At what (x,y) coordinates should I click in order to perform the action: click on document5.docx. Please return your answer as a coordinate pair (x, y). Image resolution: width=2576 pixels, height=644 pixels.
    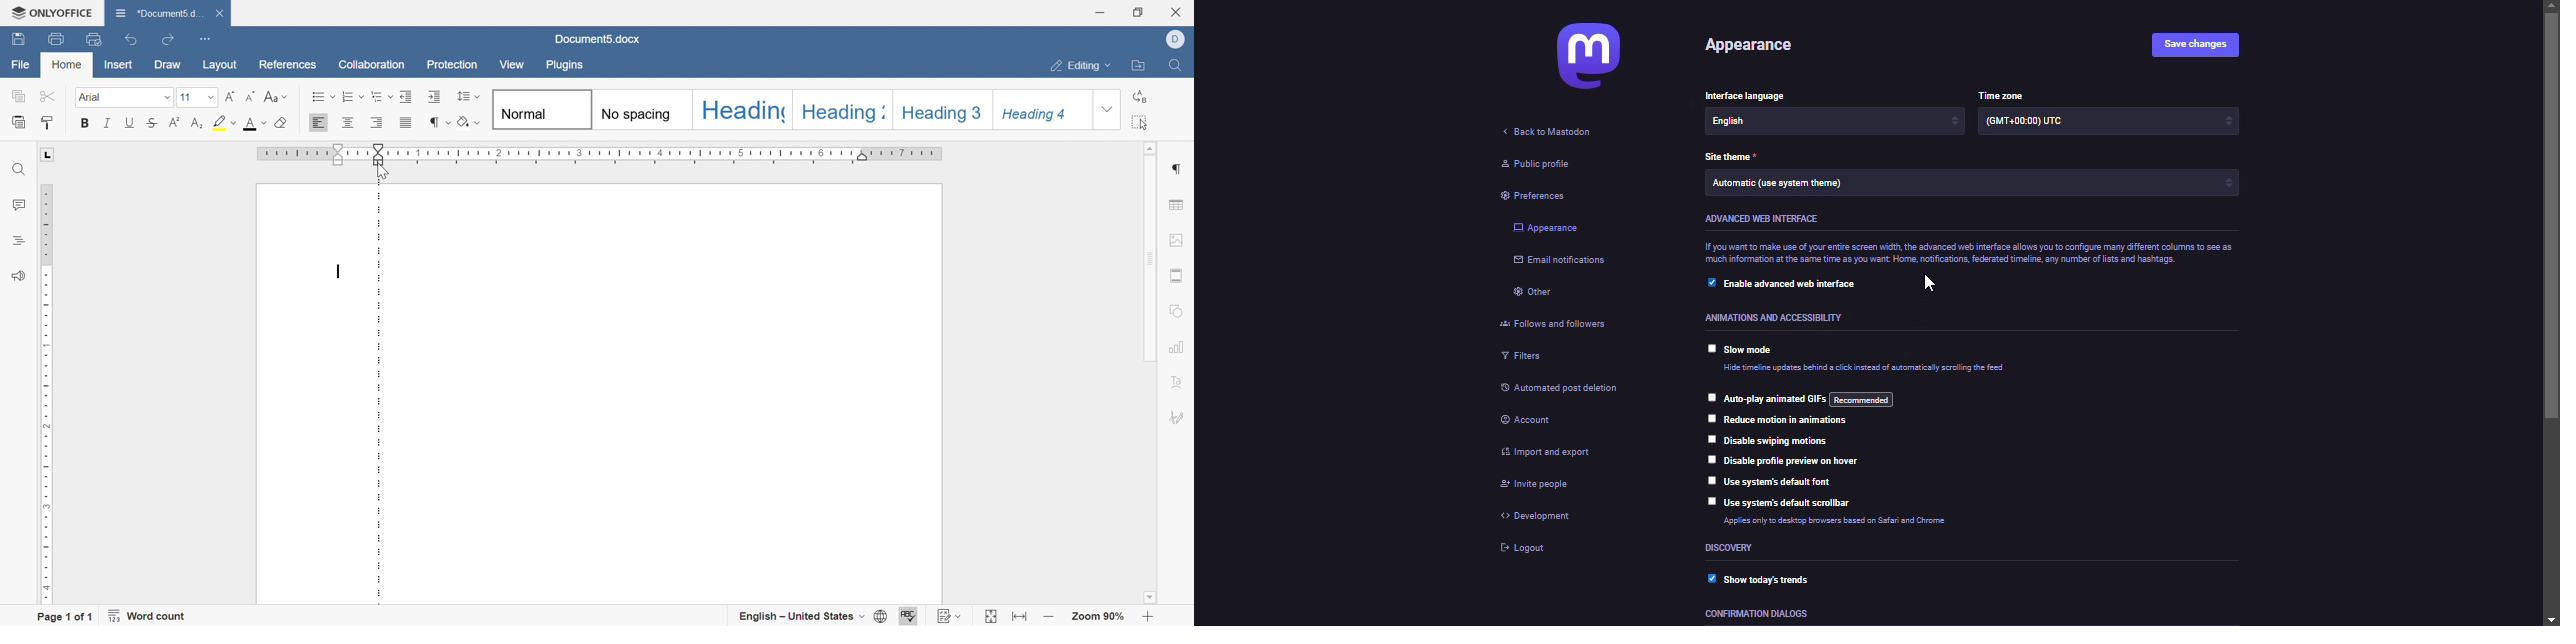
    Looking at the image, I should click on (155, 10).